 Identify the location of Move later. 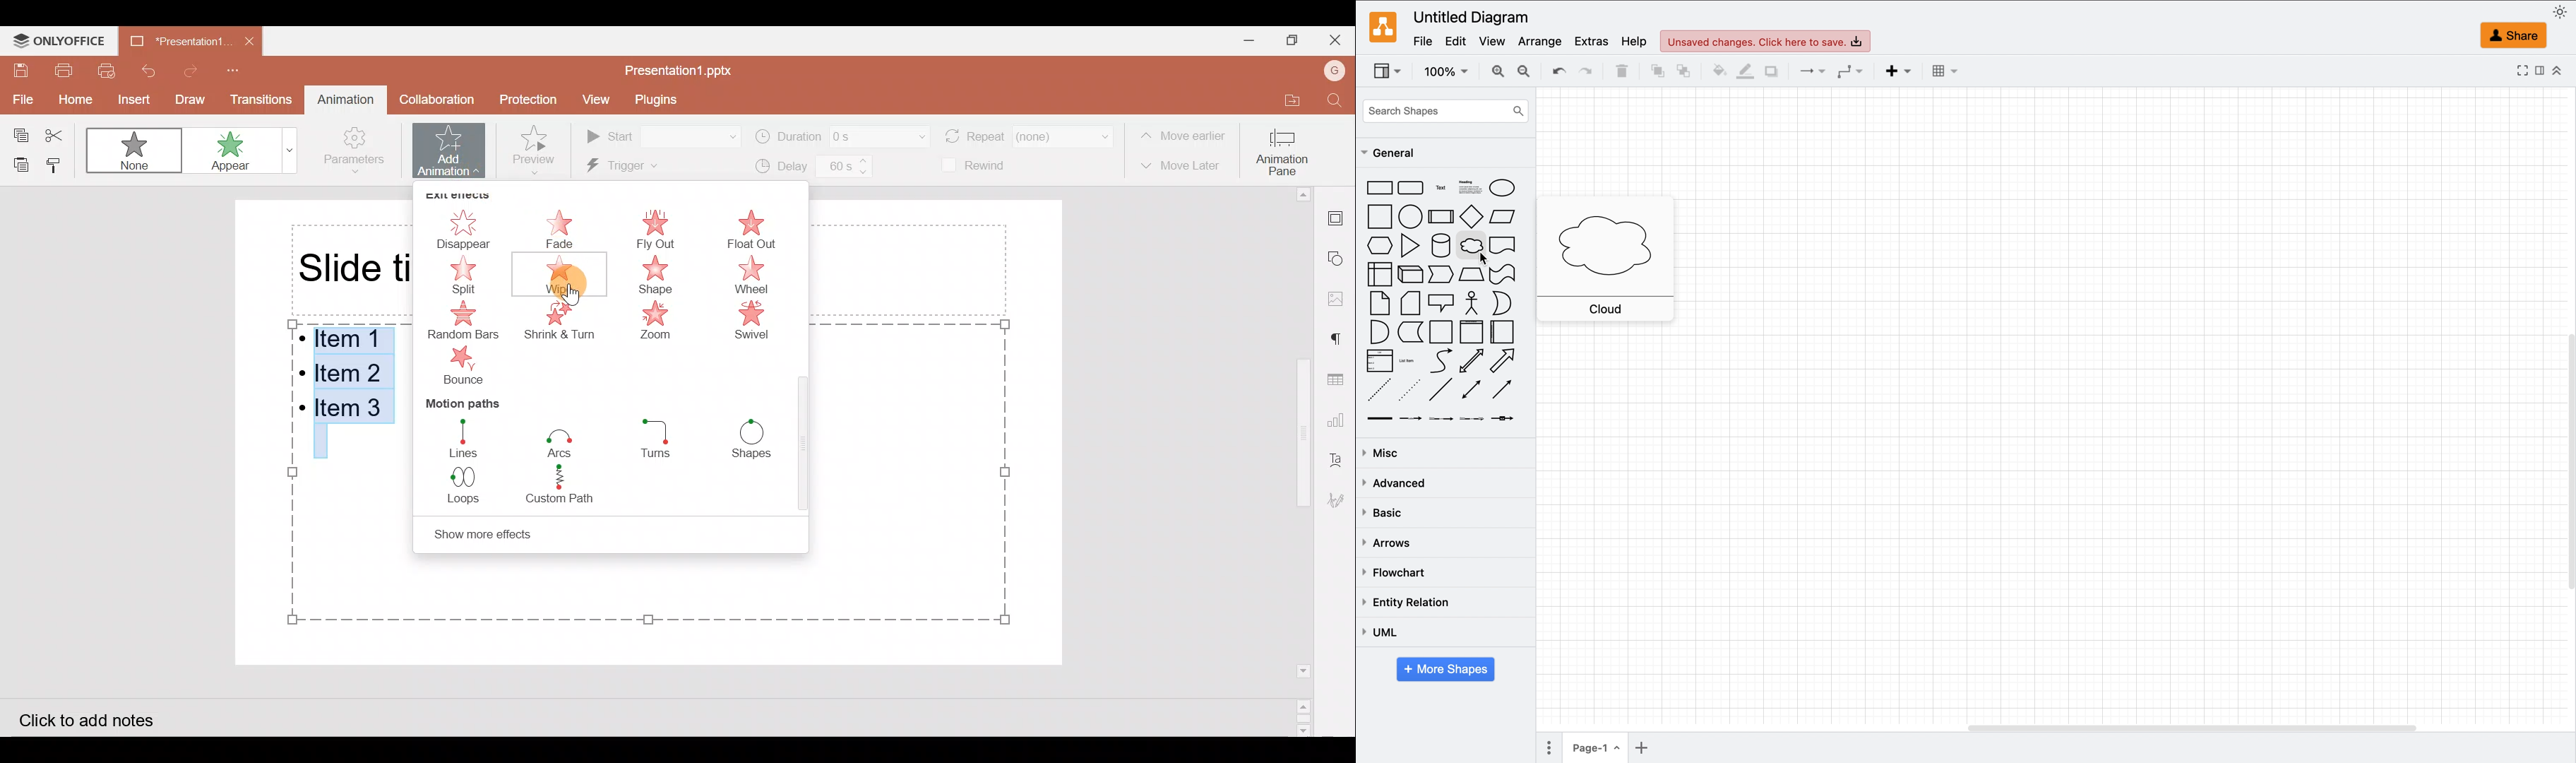
(1182, 167).